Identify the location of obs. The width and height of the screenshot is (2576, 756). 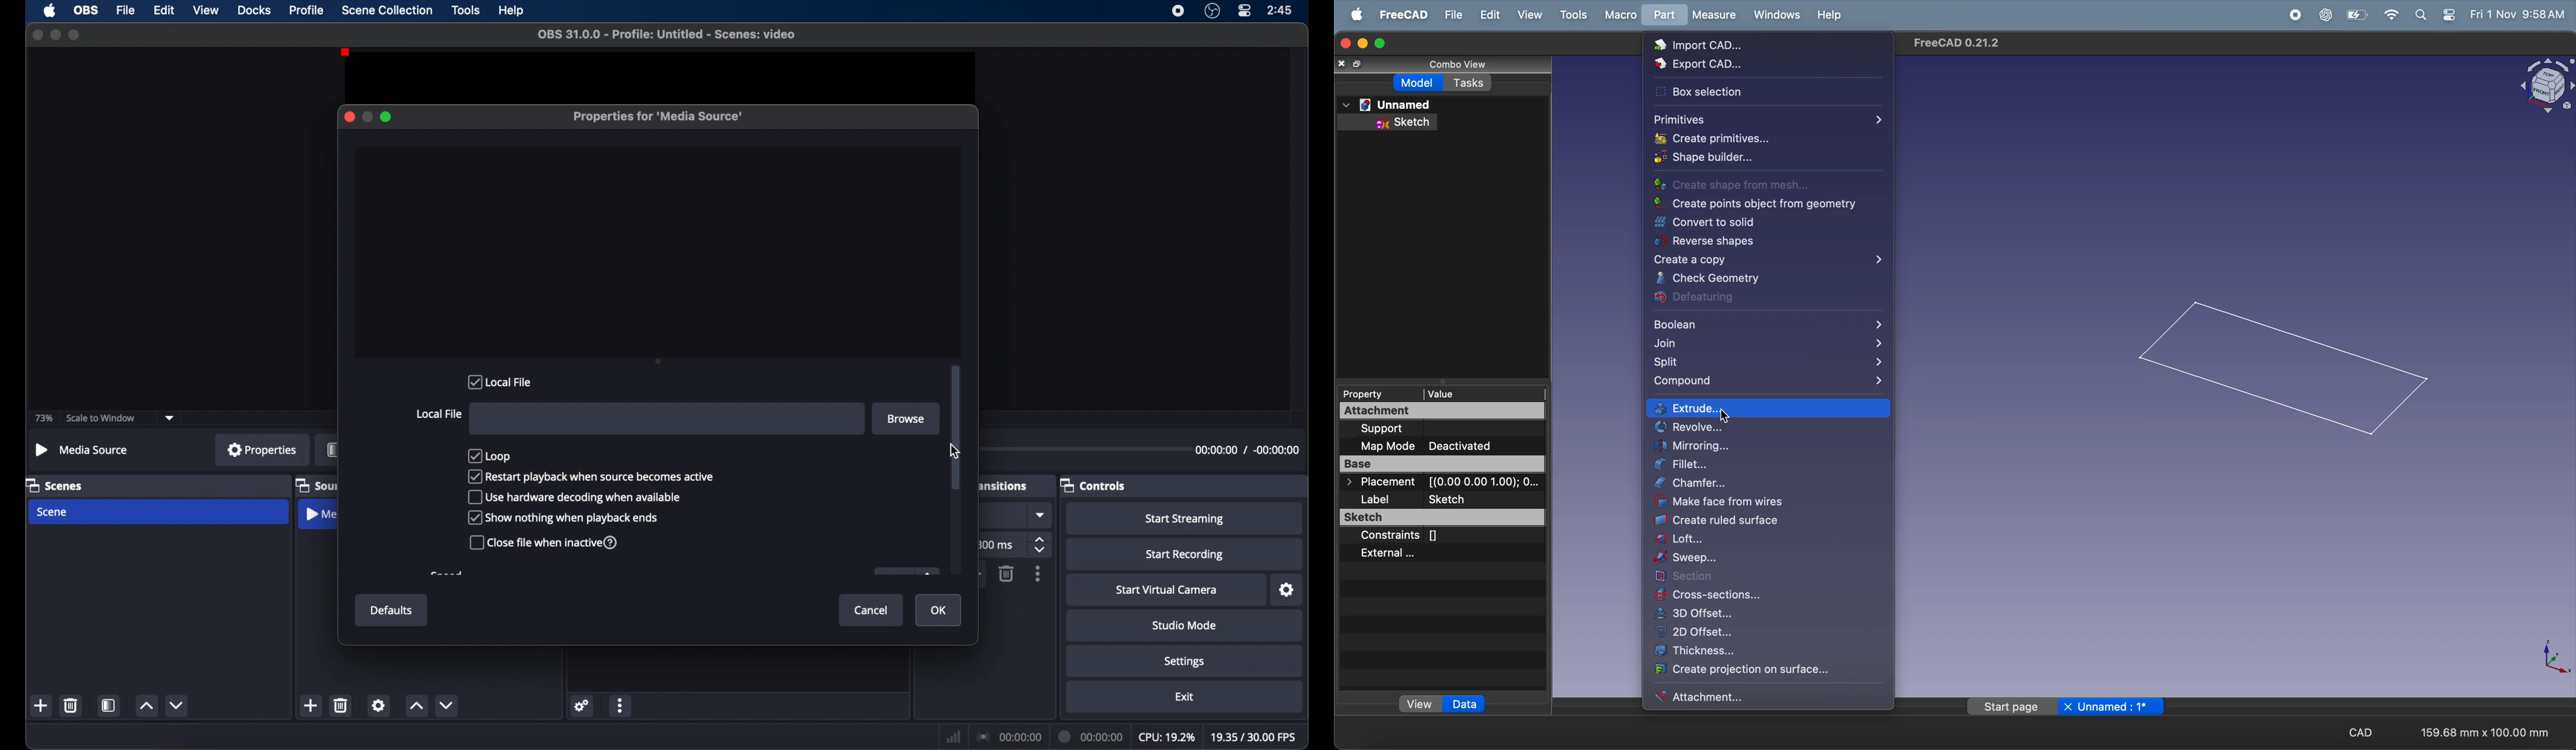
(86, 10).